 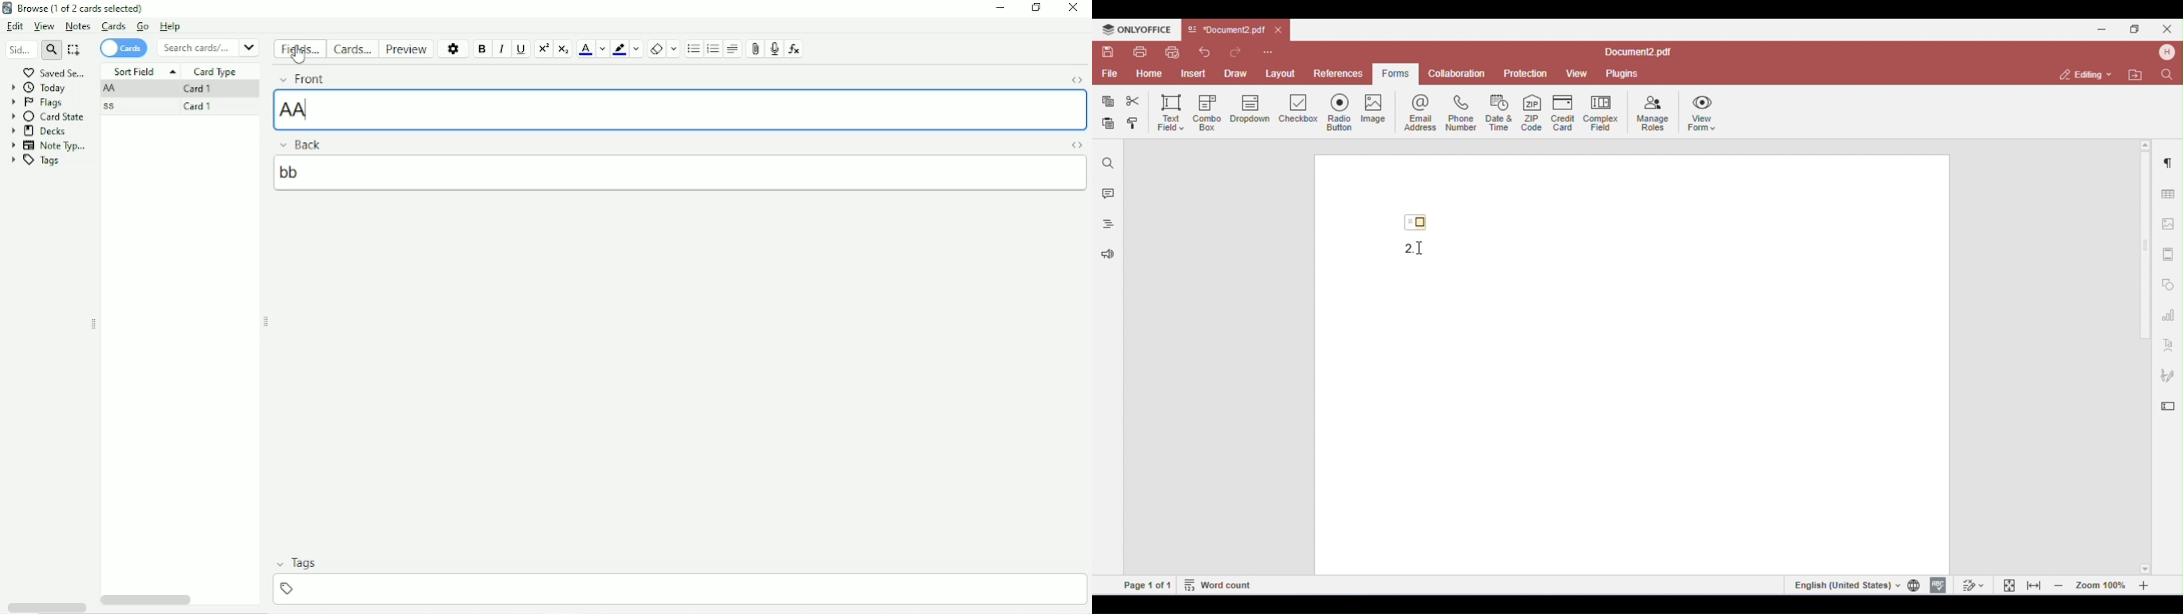 What do you see at coordinates (564, 48) in the screenshot?
I see `Subscript` at bounding box center [564, 48].